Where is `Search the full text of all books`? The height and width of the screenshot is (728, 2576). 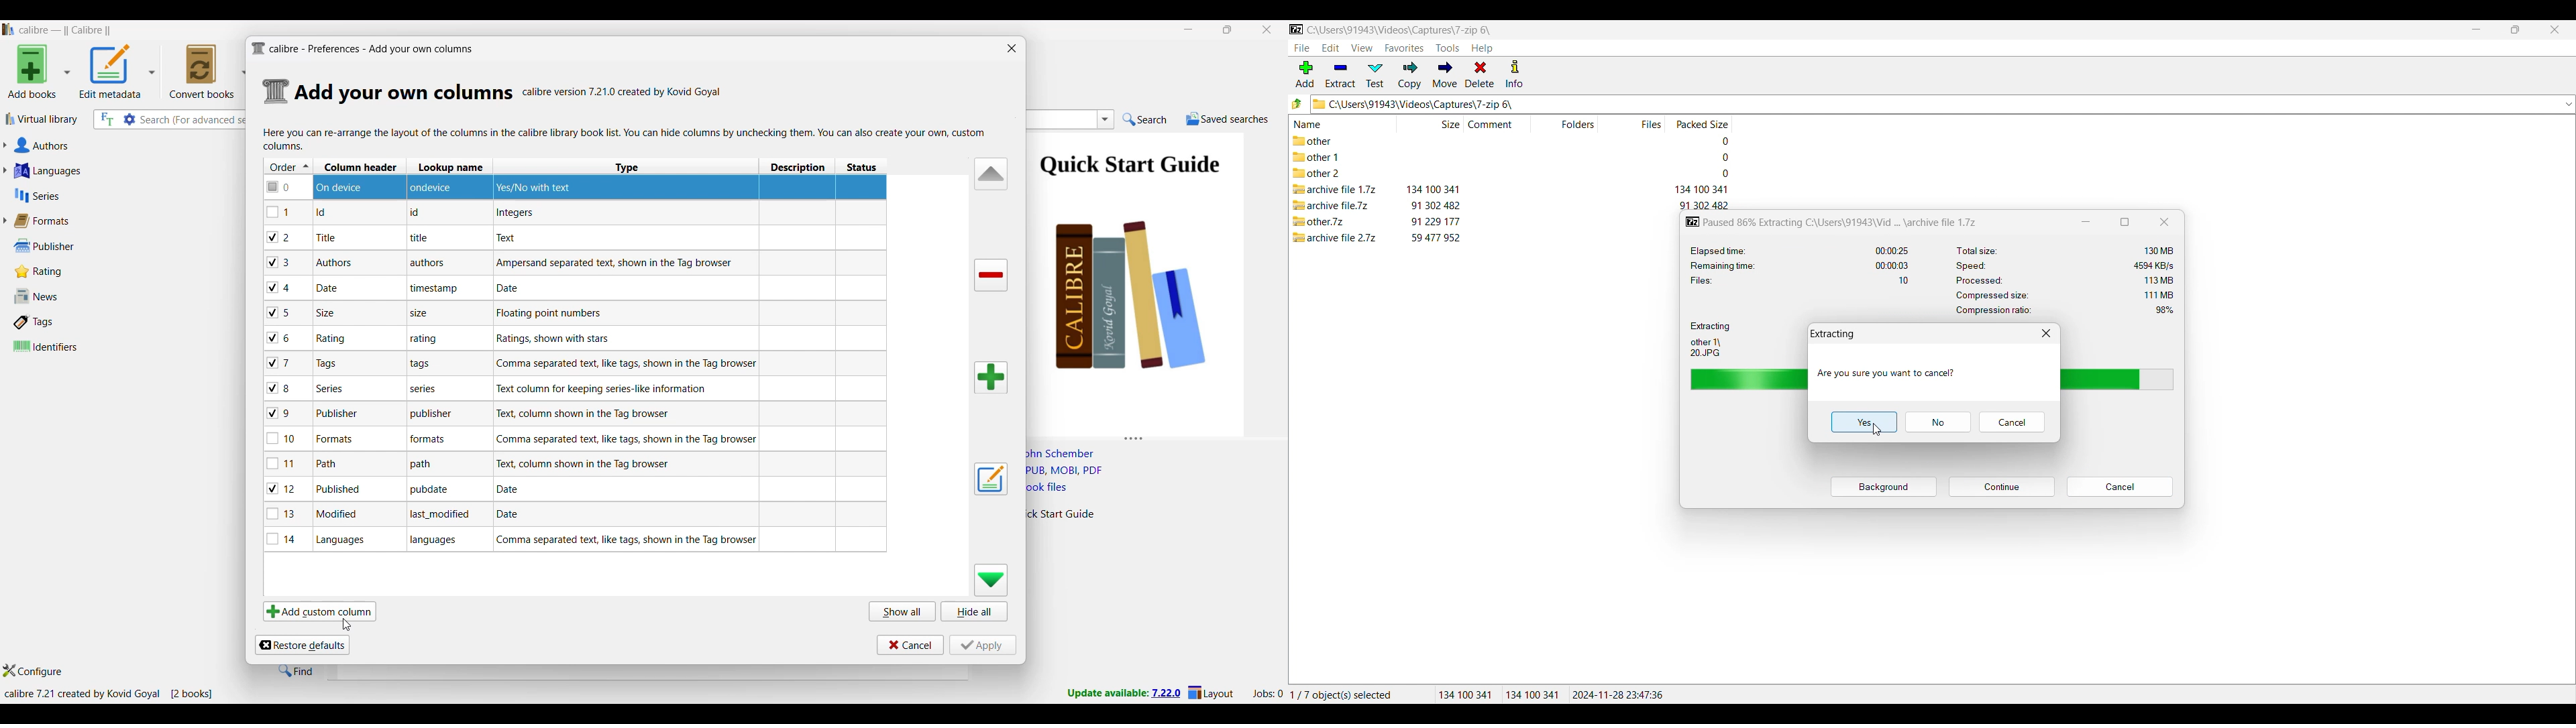 Search the full text of all books is located at coordinates (106, 119).